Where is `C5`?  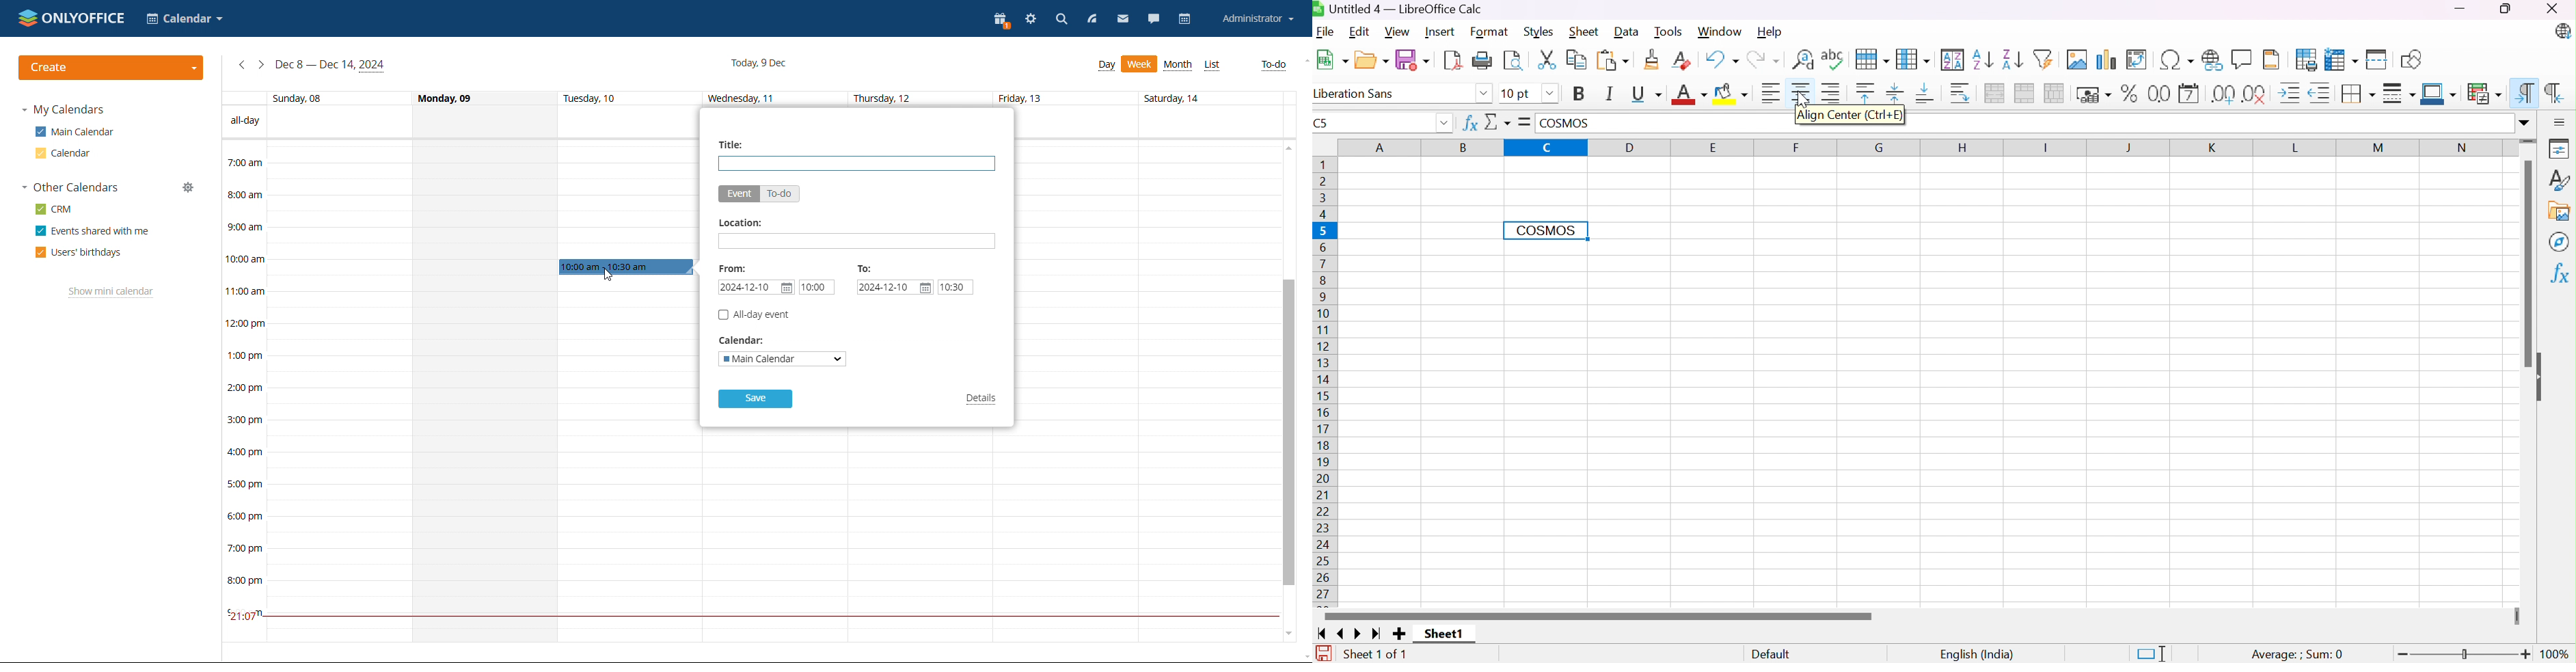 C5 is located at coordinates (1323, 123).